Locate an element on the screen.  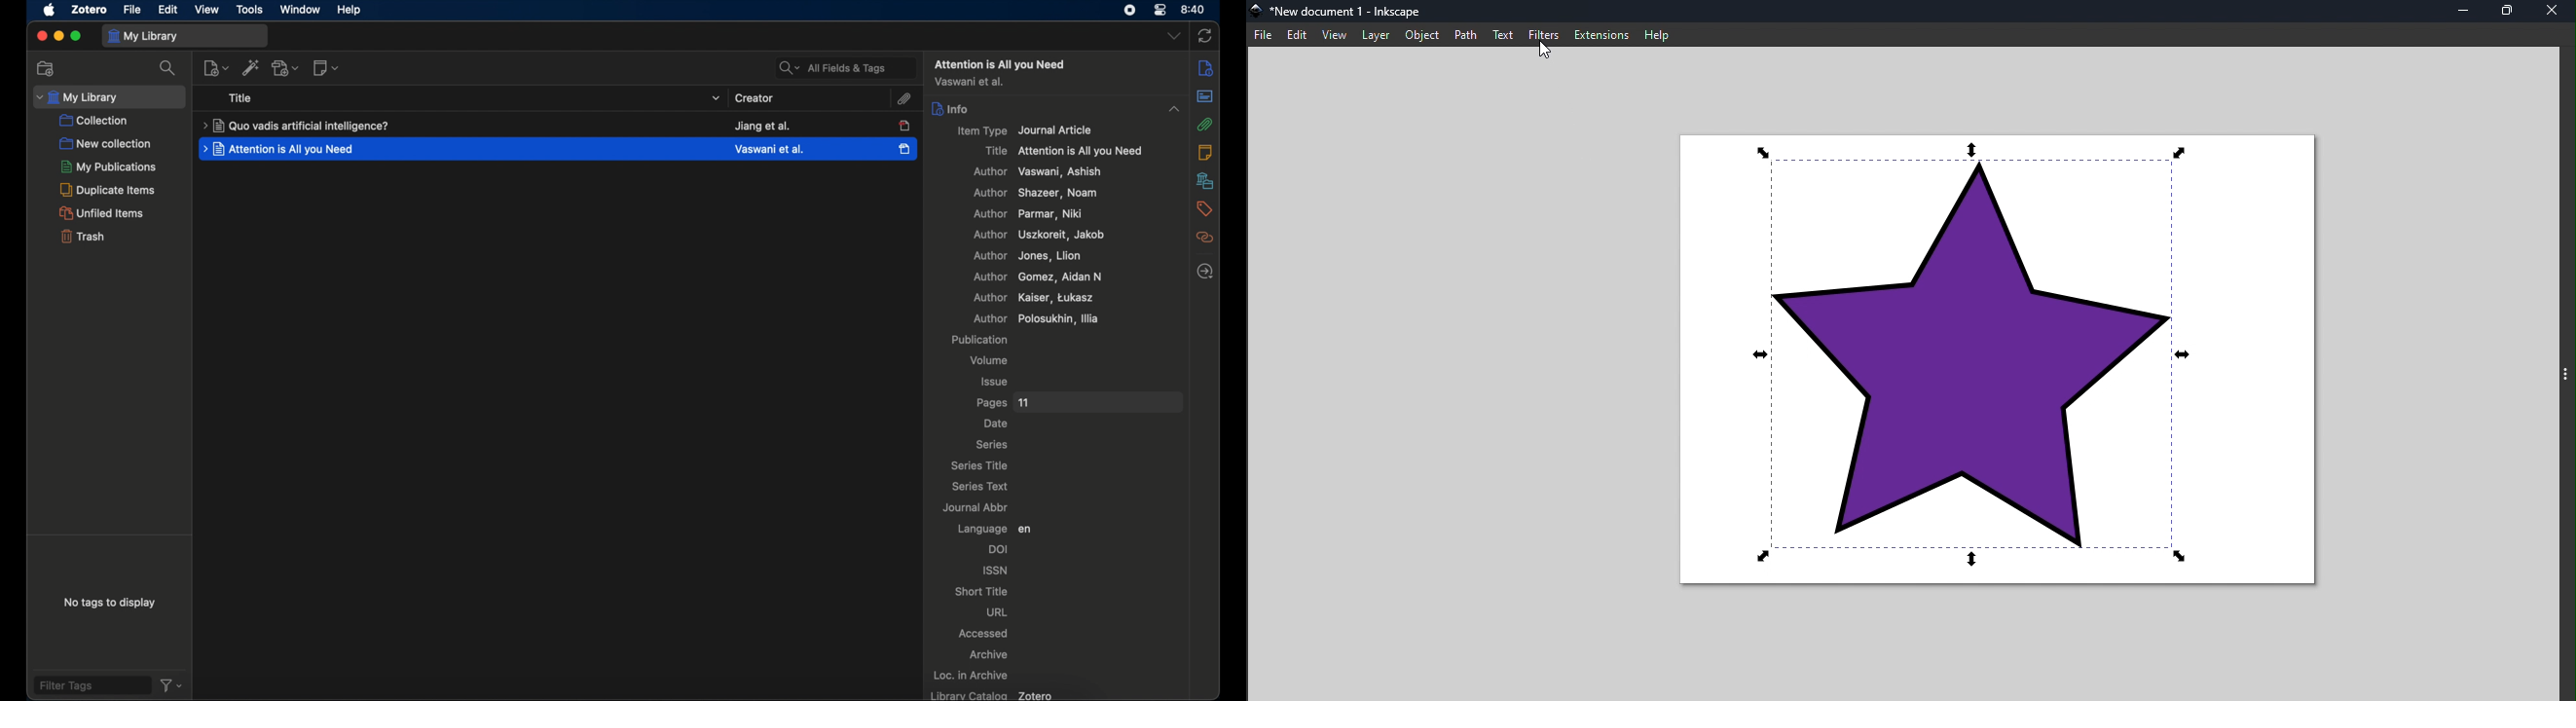
filter tags field is located at coordinates (92, 685).